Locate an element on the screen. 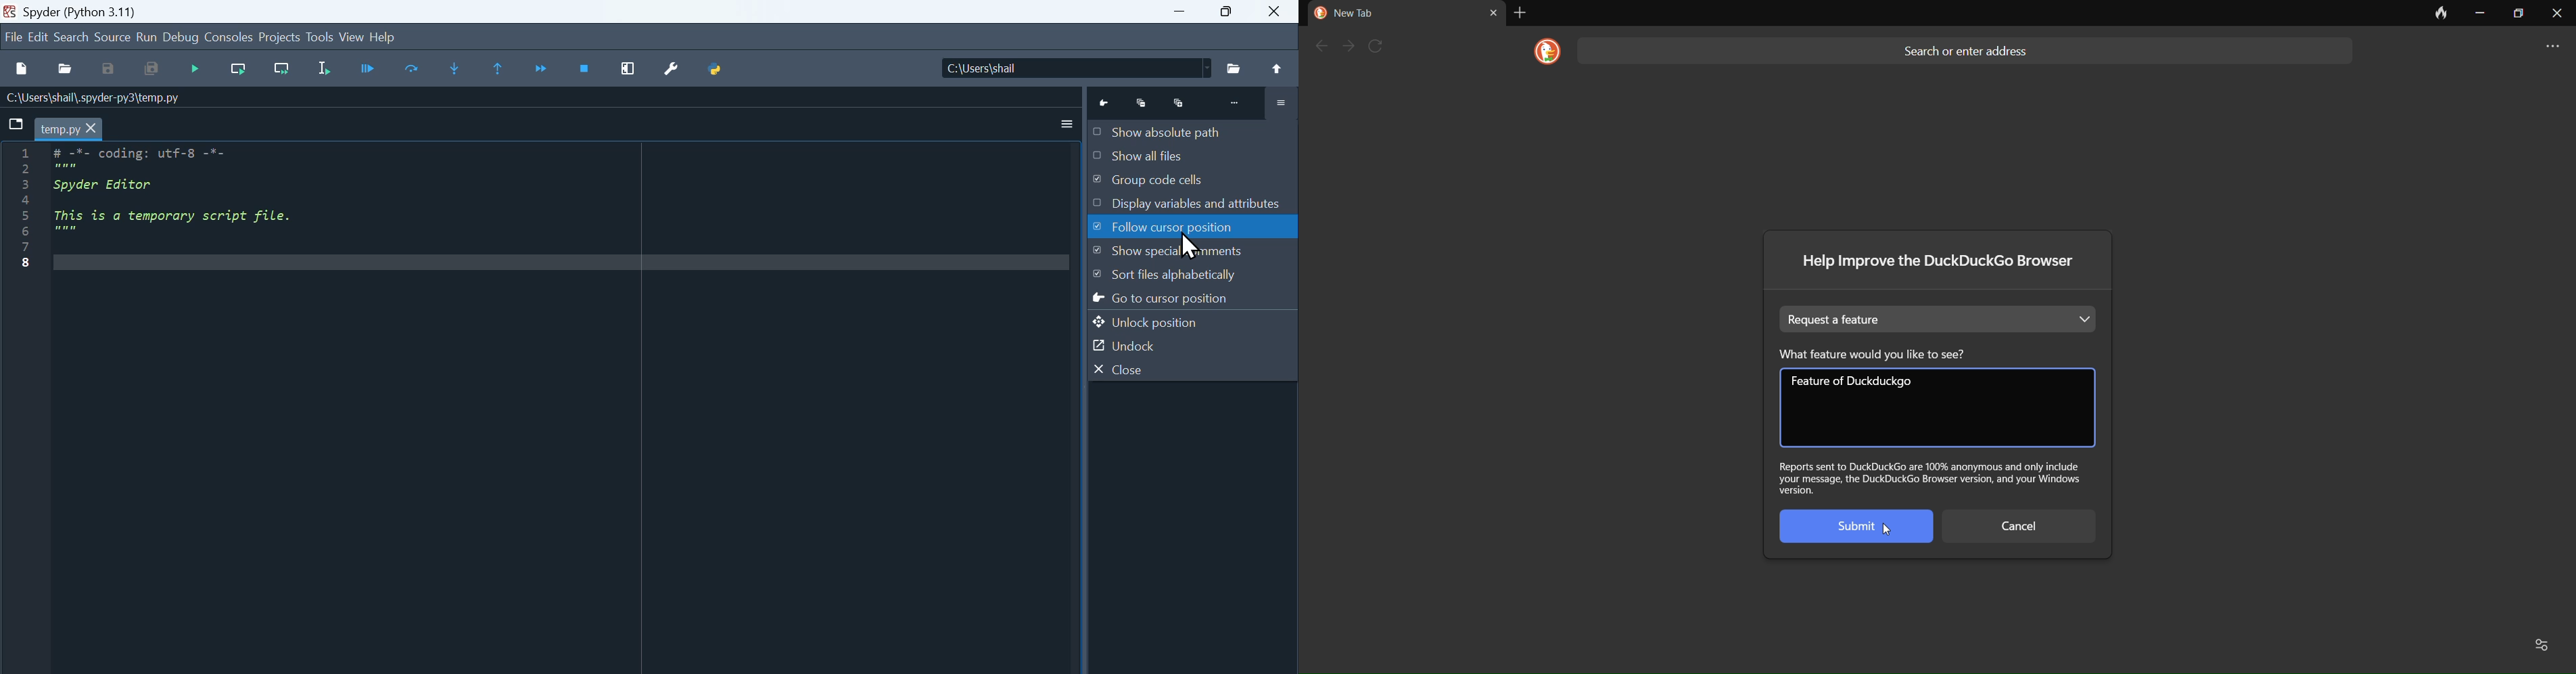 Image resolution: width=2576 pixels, height=700 pixels. temp.py is located at coordinates (71, 129).